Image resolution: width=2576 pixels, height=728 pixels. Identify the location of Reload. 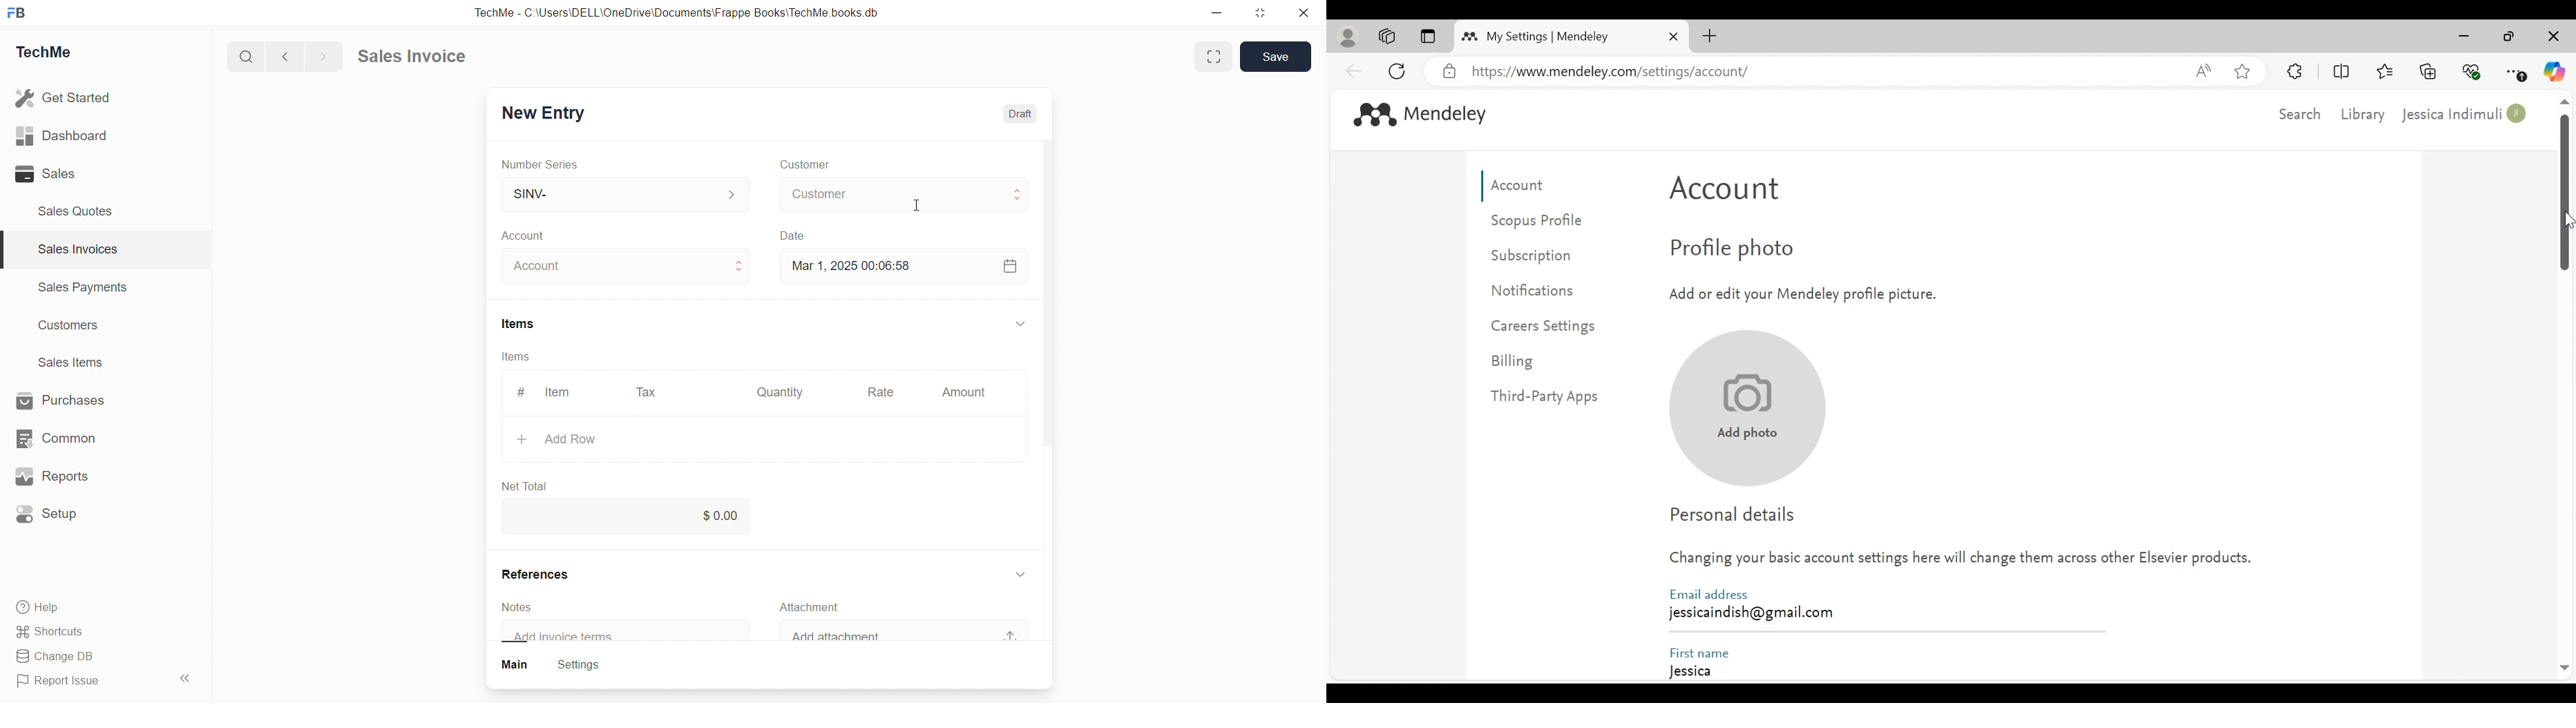
(1399, 70).